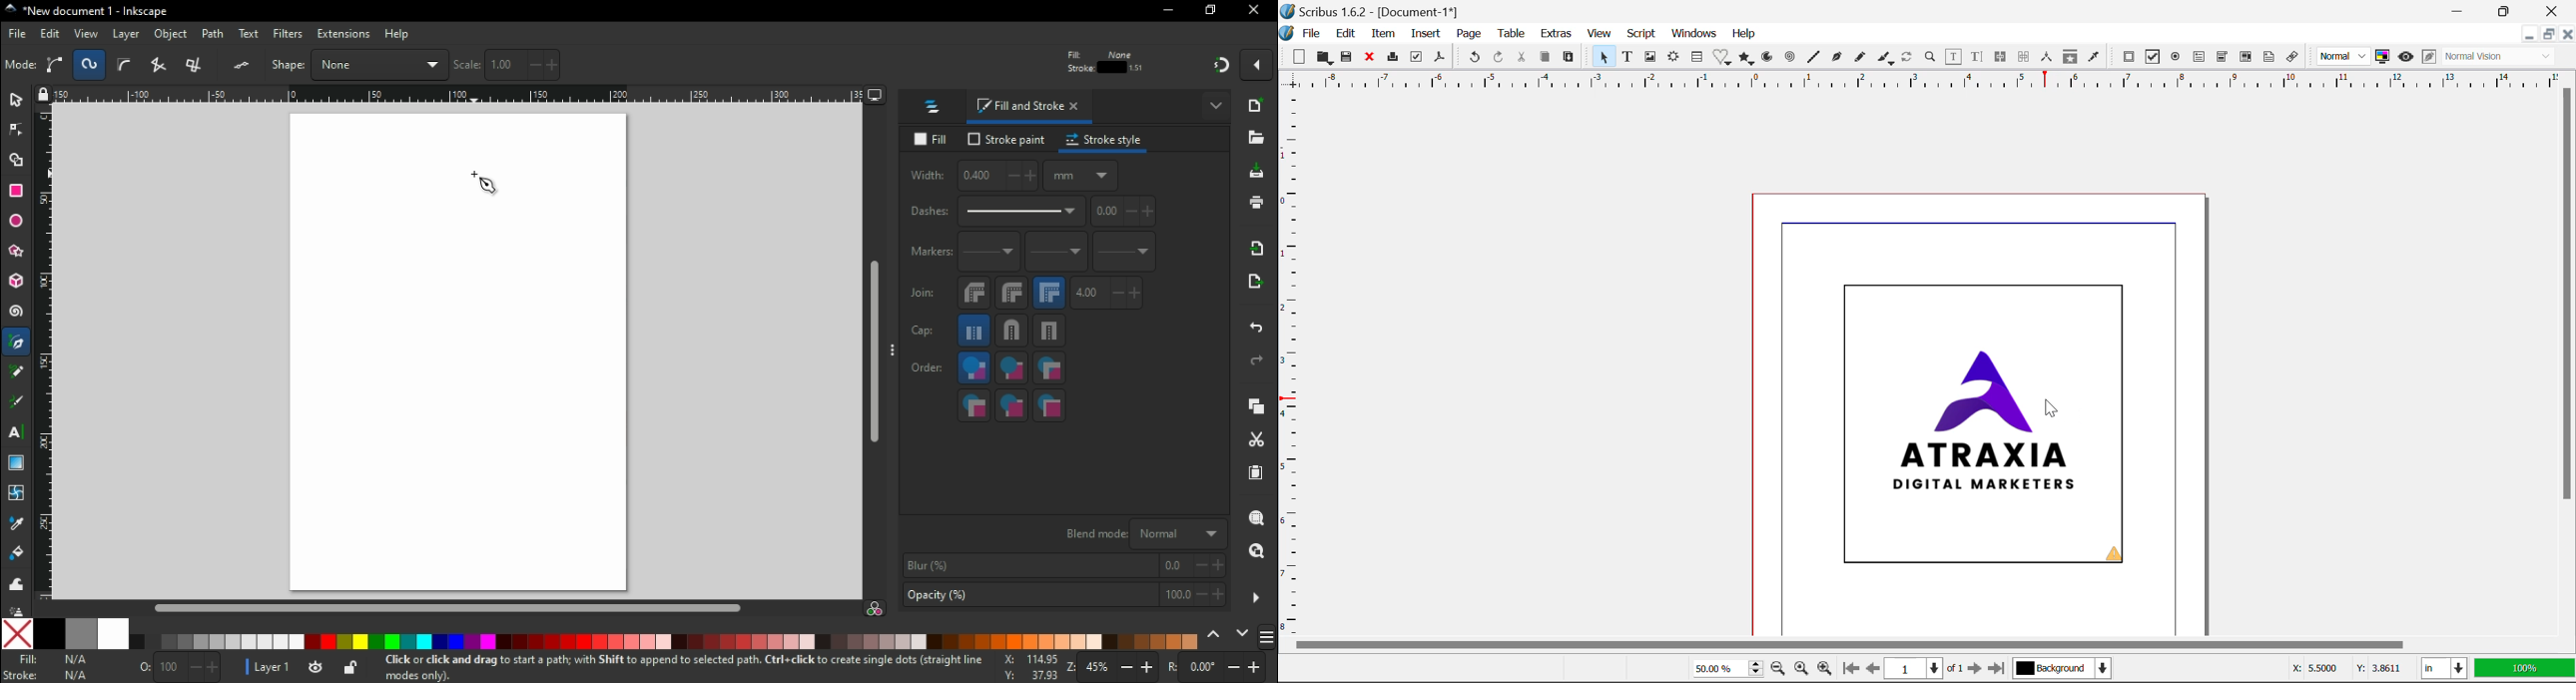 This screenshot has height=700, width=2576. I want to click on Script, so click(1642, 32).